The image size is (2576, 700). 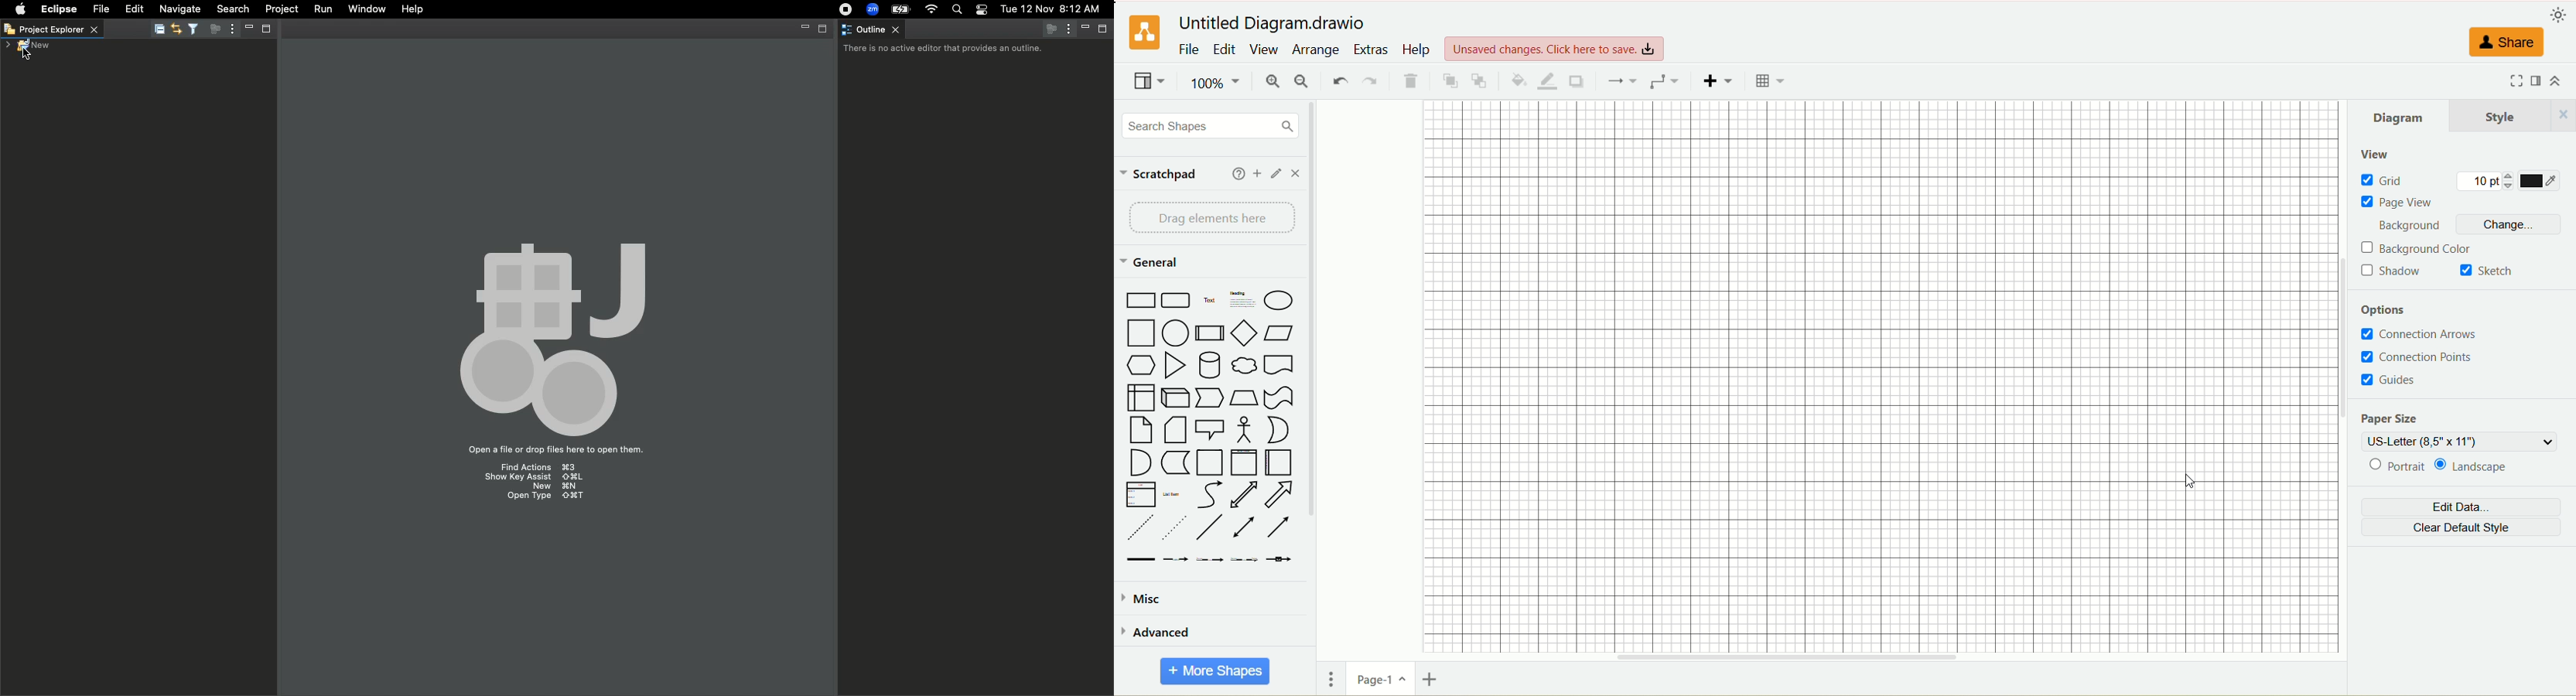 I want to click on Window, so click(x=364, y=9).